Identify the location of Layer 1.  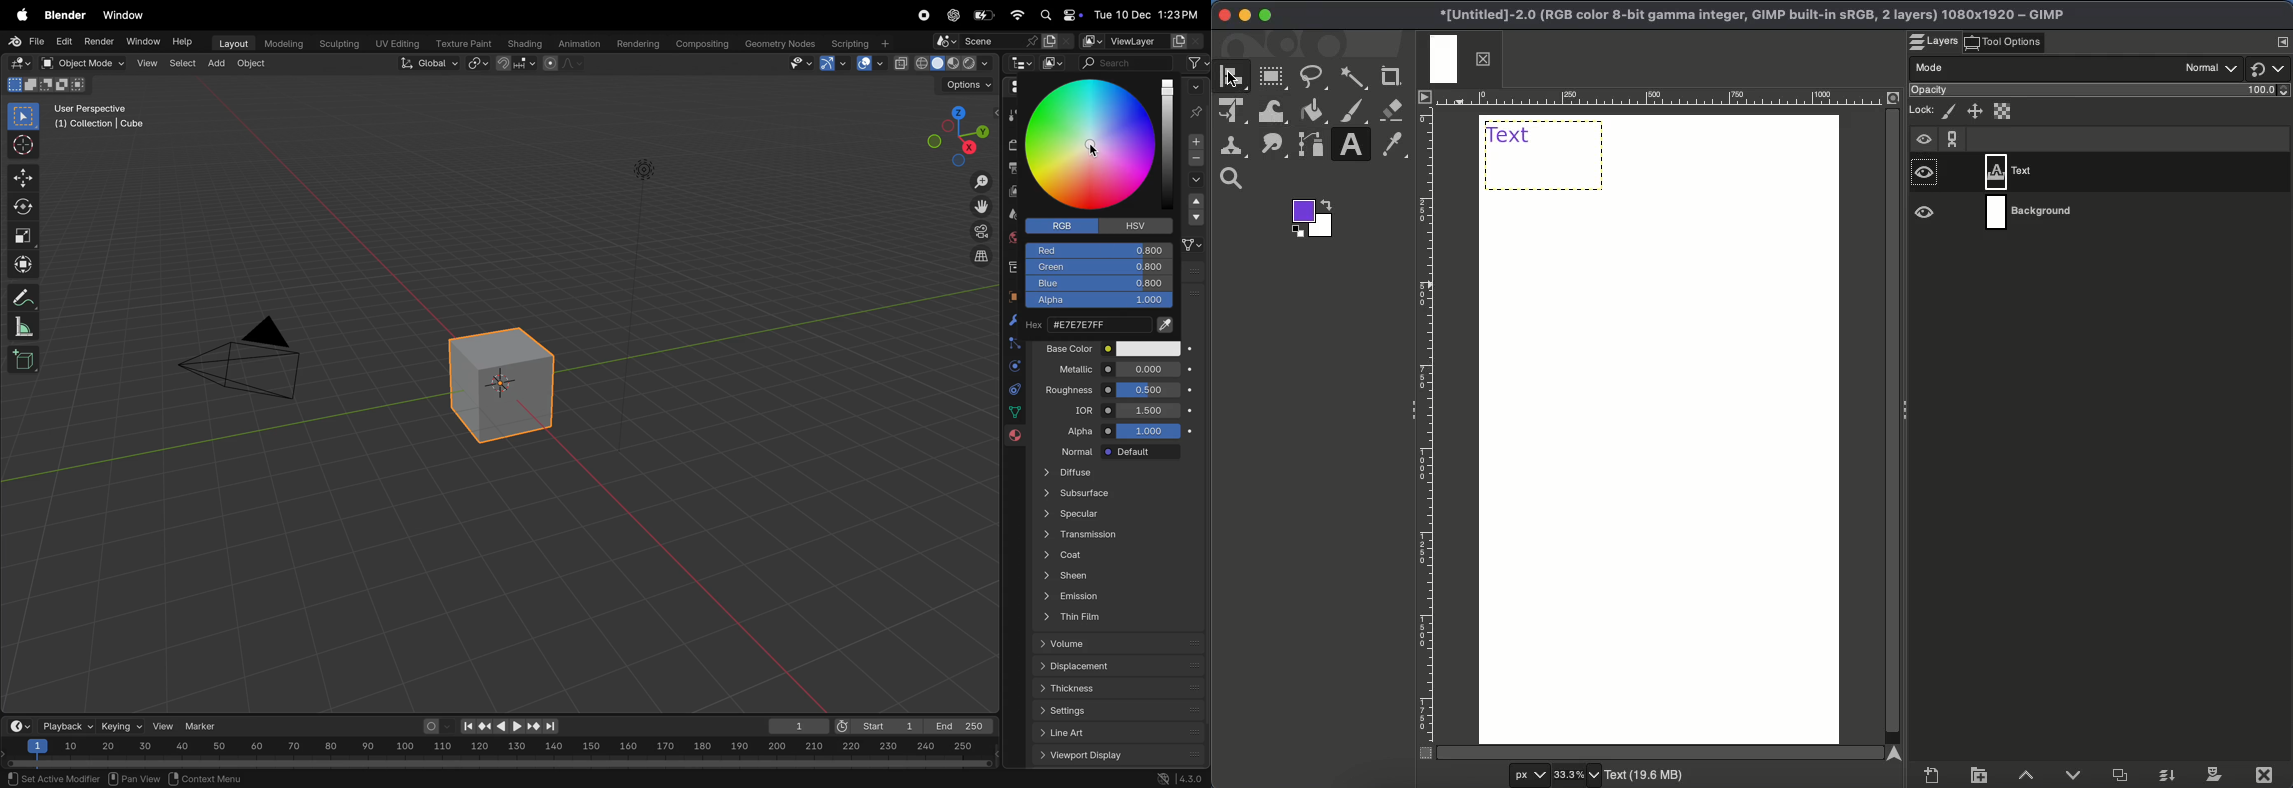
(2137, 172).